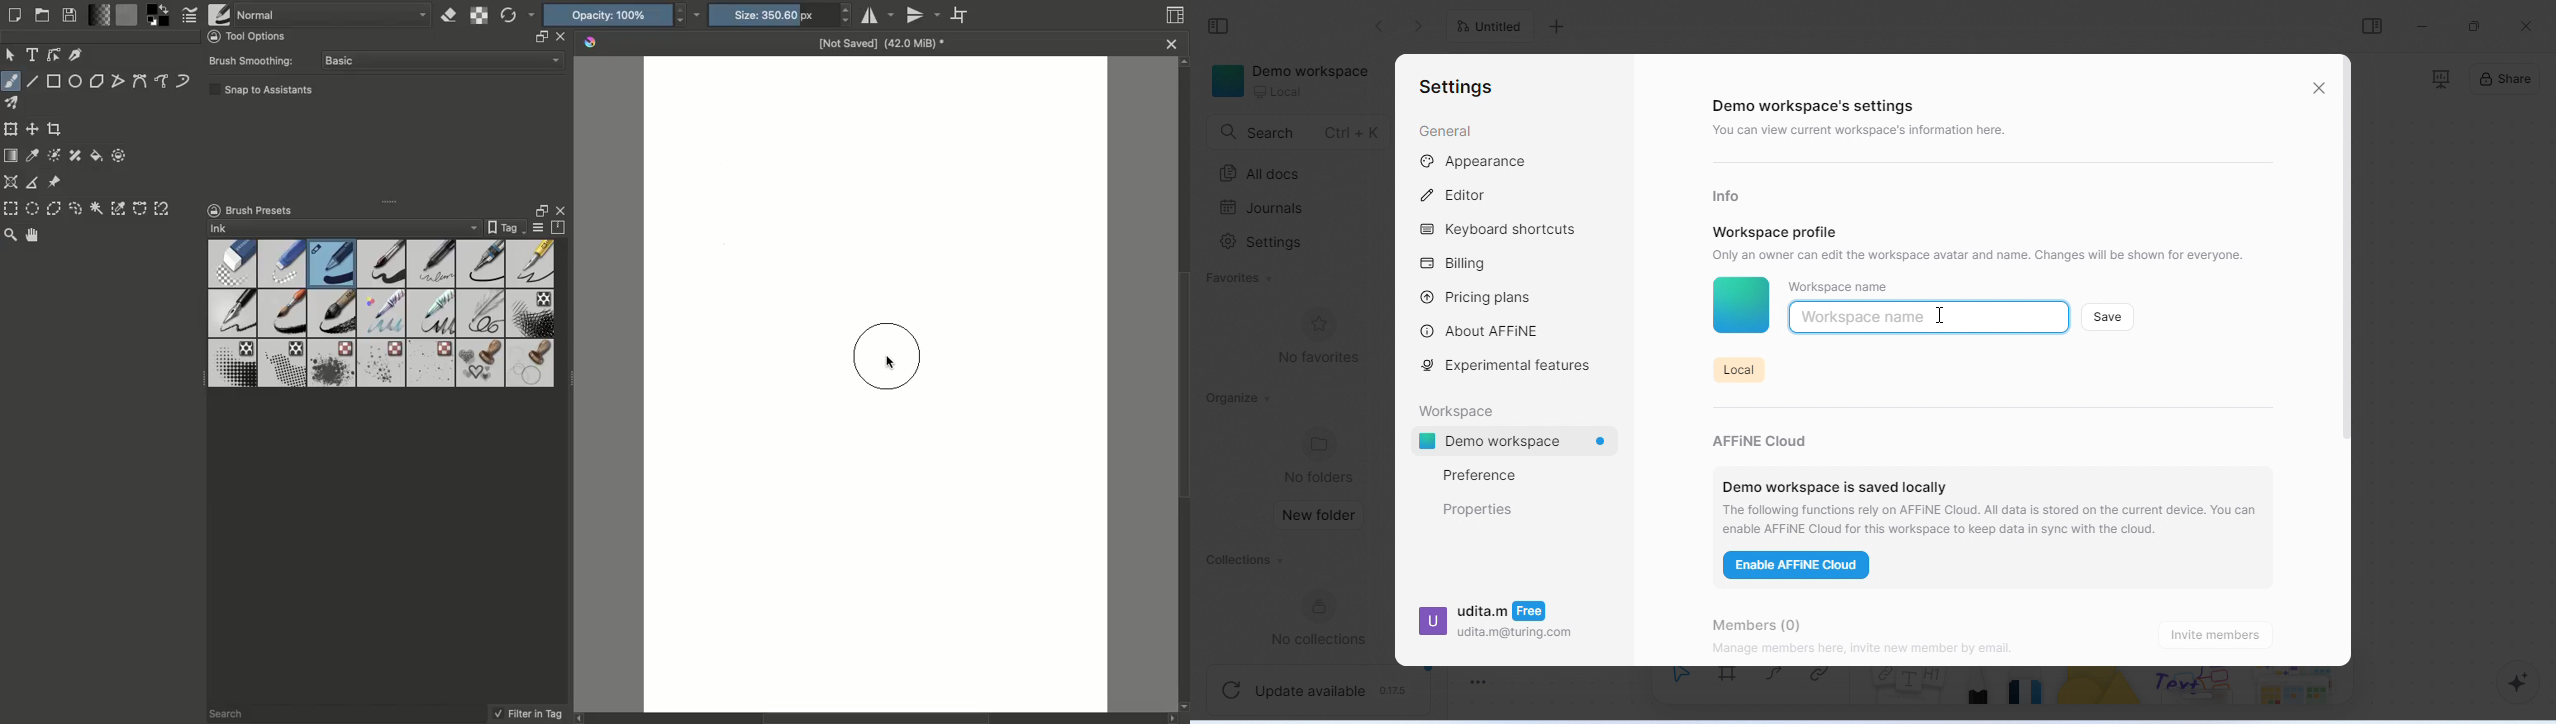  Describe the element at coordinates (2220, 634) in the screenshot. I see `invite members` at that location.